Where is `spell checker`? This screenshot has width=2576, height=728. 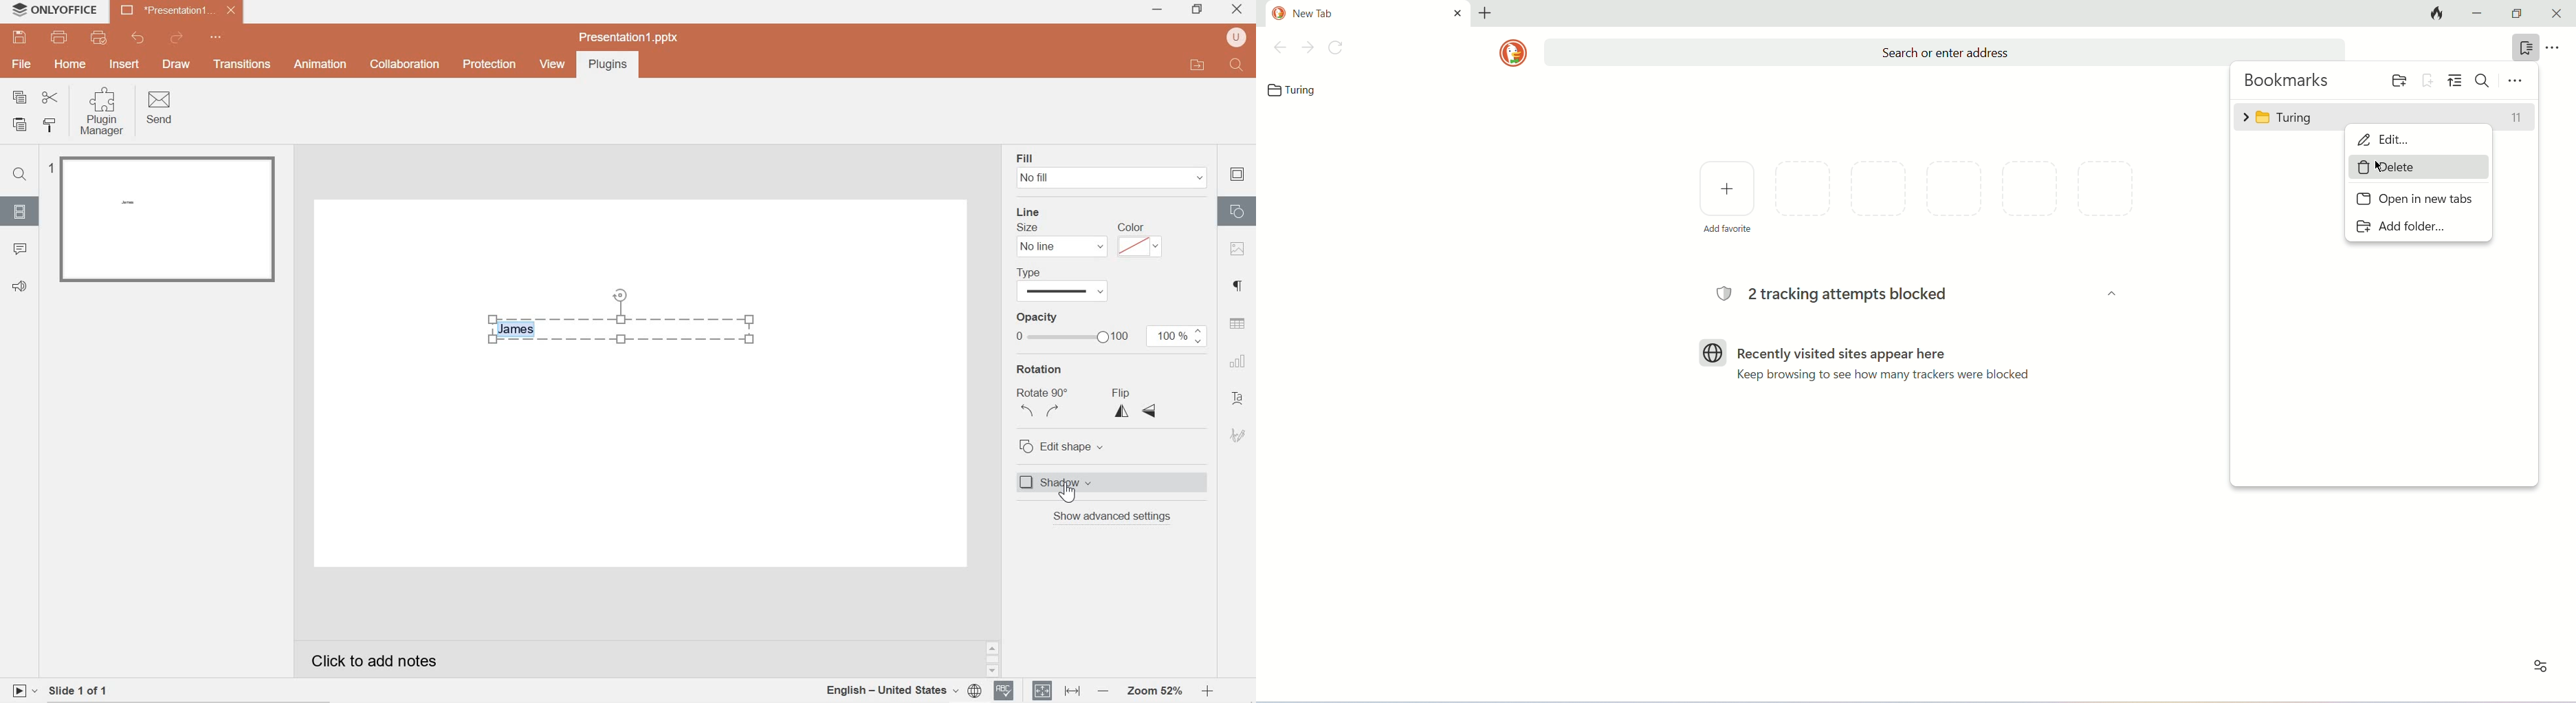 spell checker is located at coordinates (1005, 691).